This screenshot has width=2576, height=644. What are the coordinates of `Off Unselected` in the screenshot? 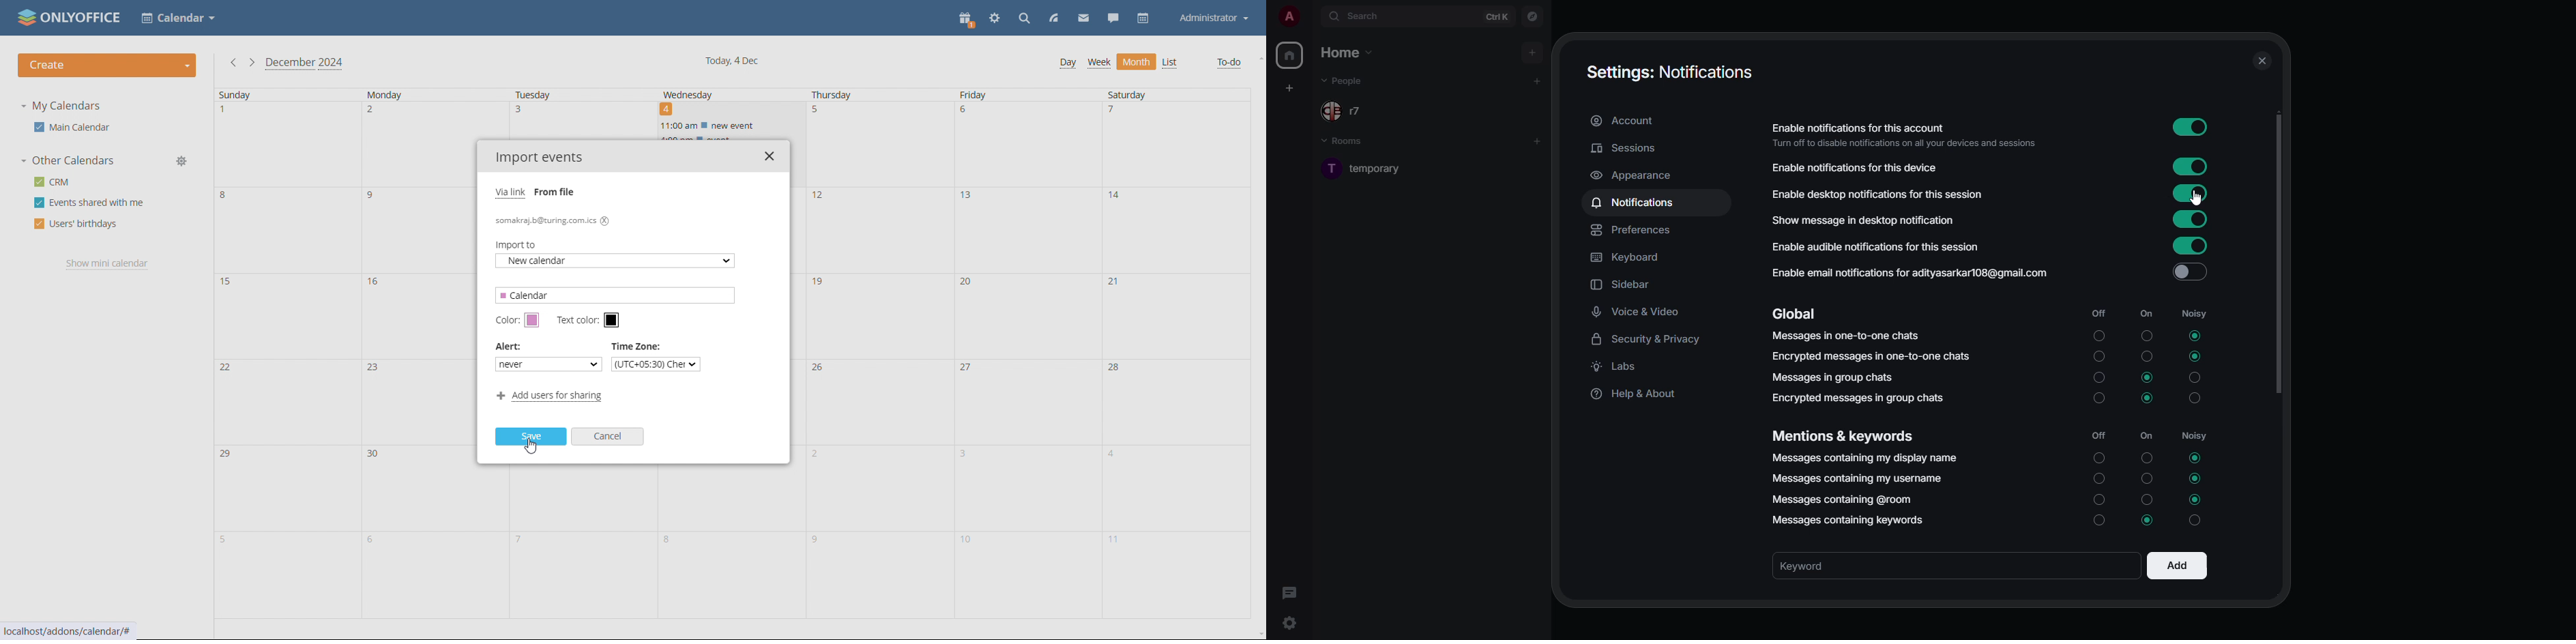 It's located at (2097, 356).